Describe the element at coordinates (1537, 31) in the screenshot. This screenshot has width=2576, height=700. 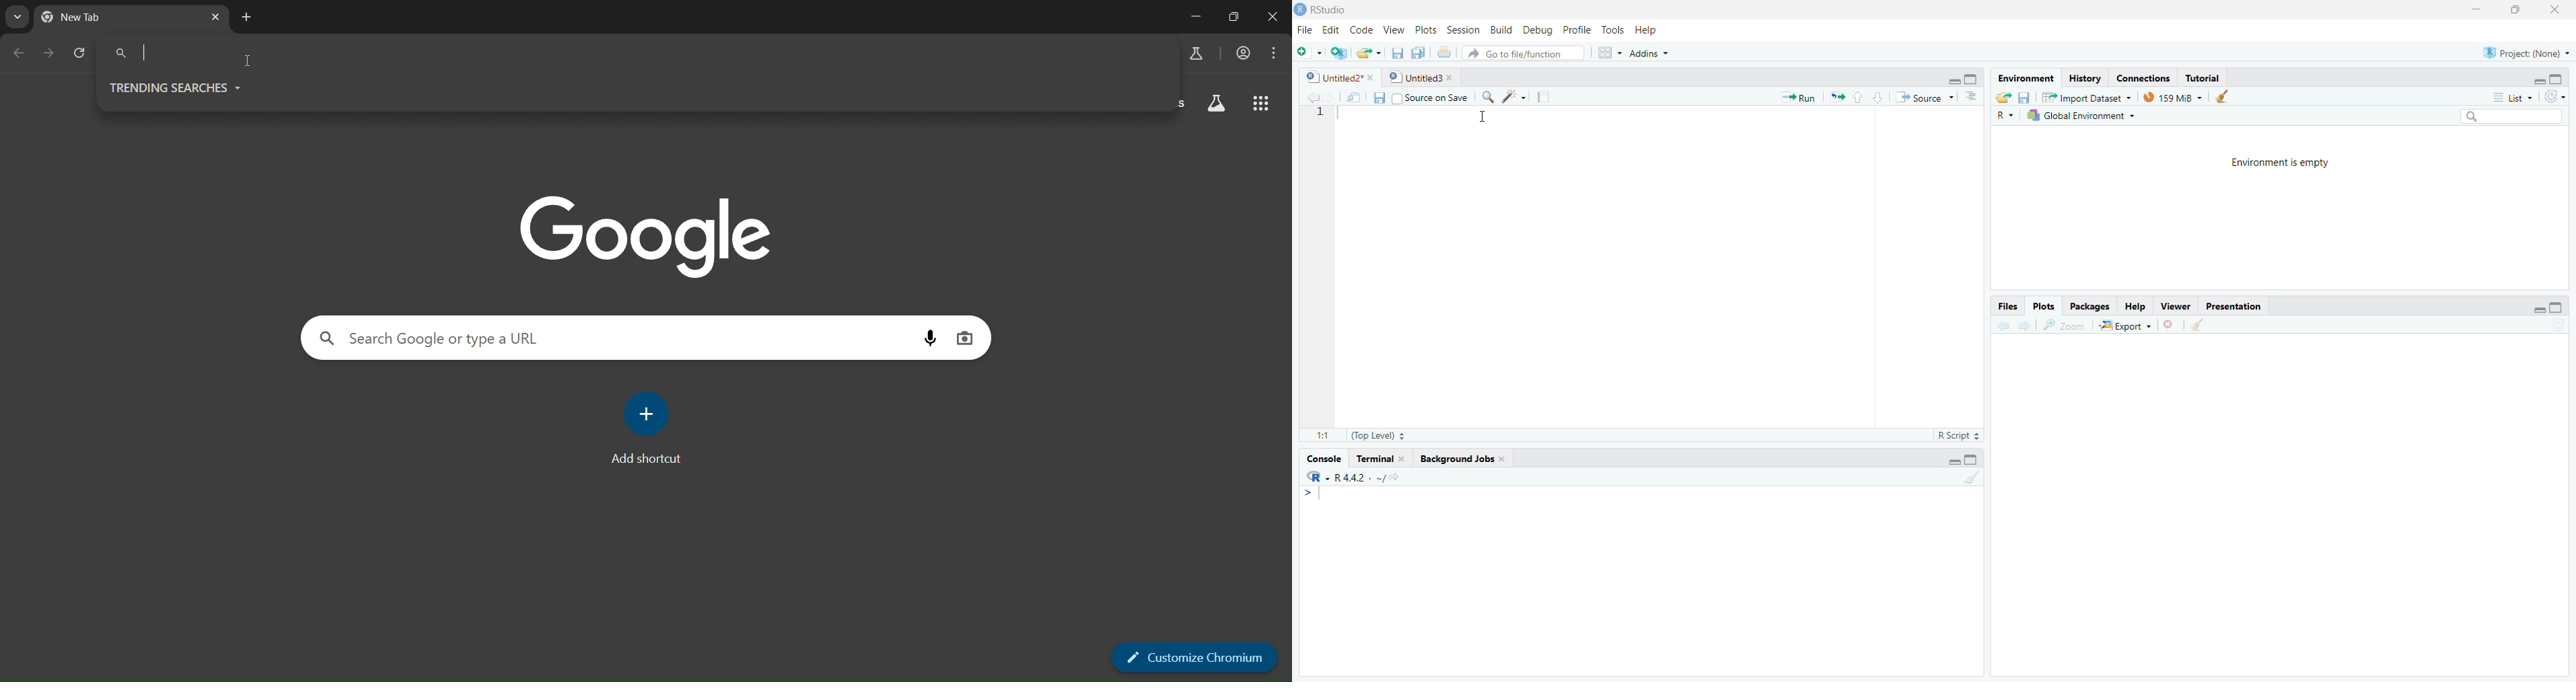
I see `Debug` at that location.